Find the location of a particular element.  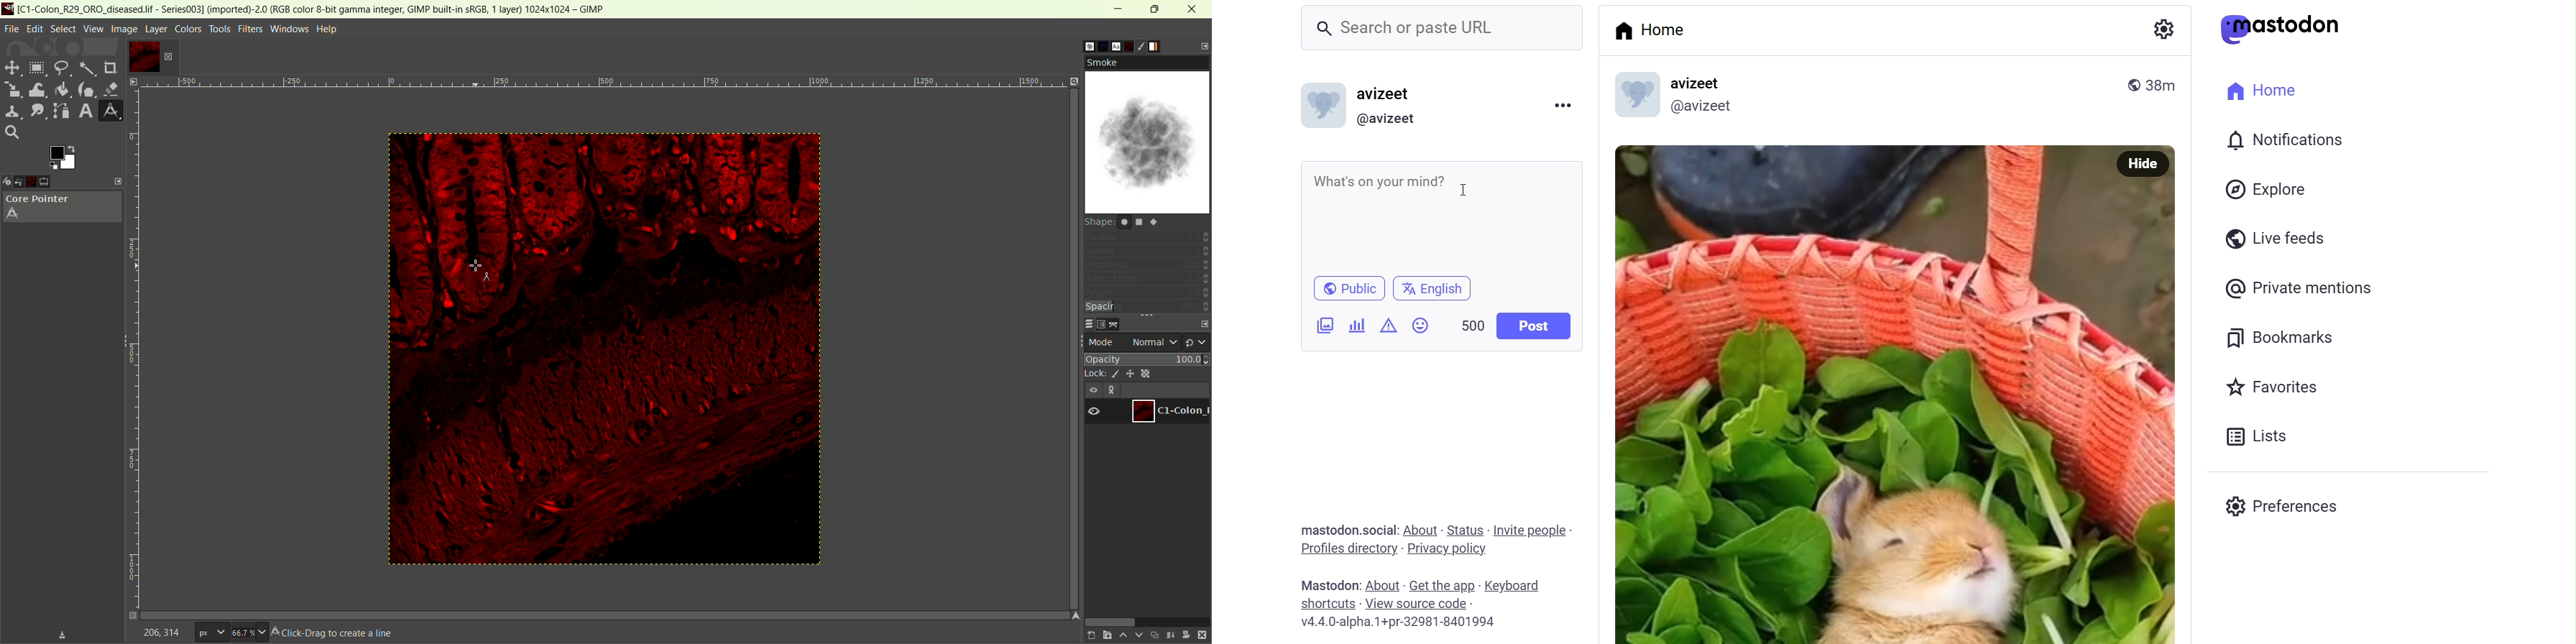

Keyboard is located at coordinates (1518, 584).